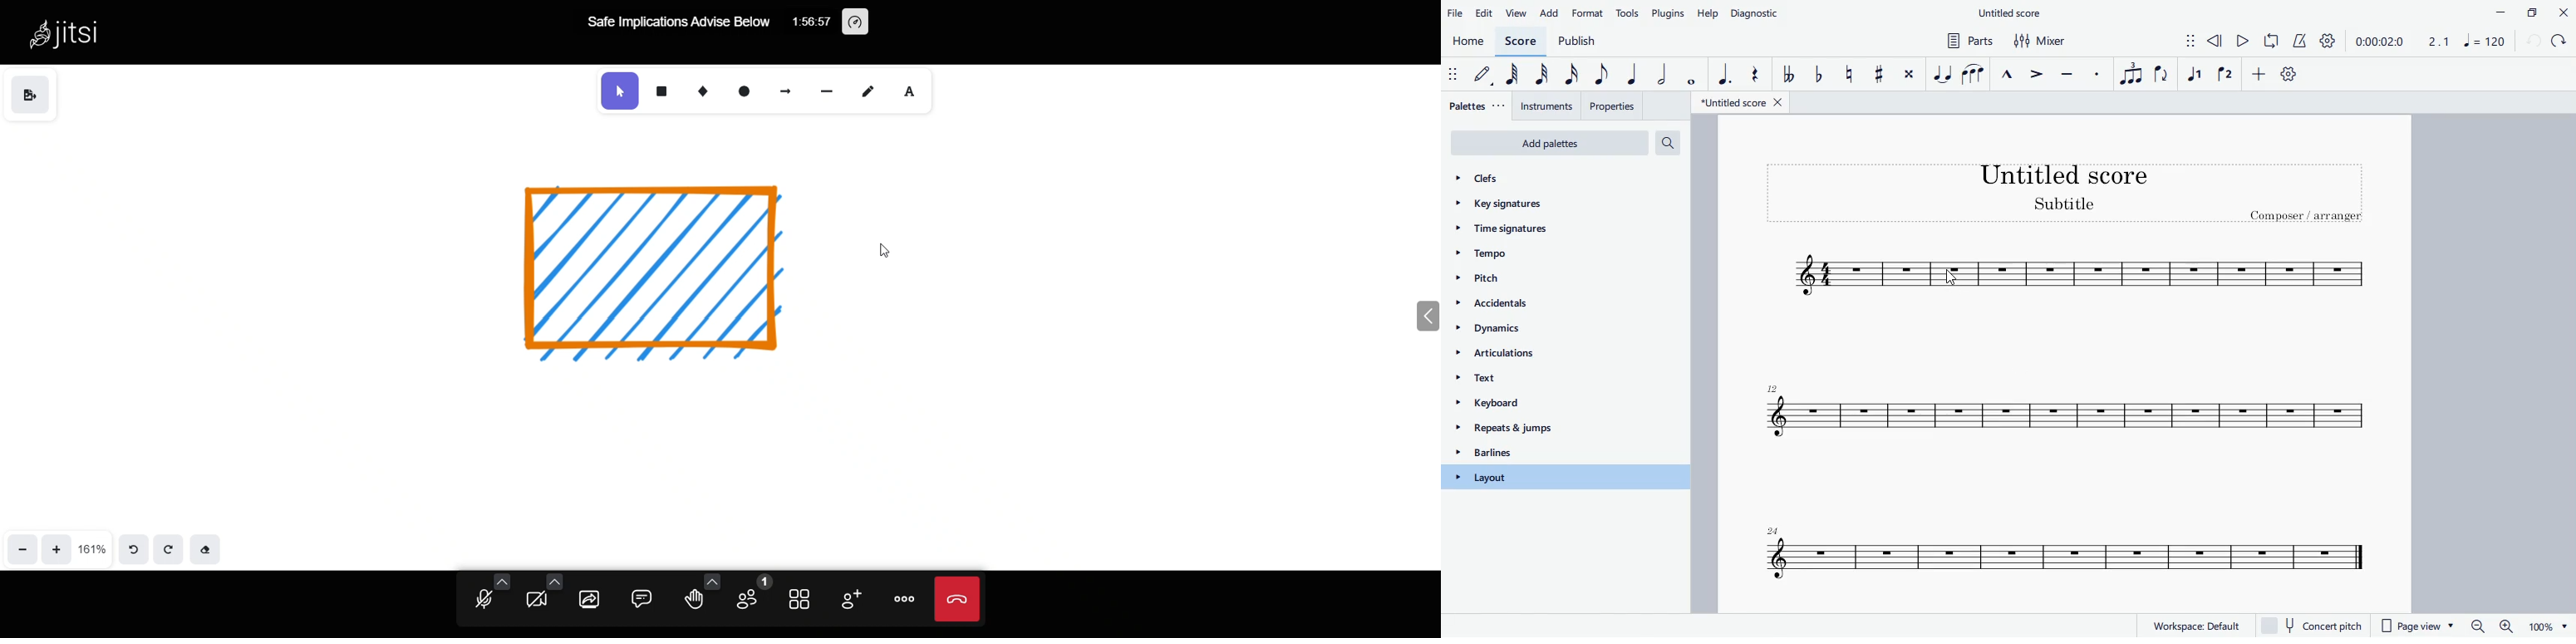 The height and width of the screenshot is (644, 2576). I want to click on properties, so click(1614, 105).